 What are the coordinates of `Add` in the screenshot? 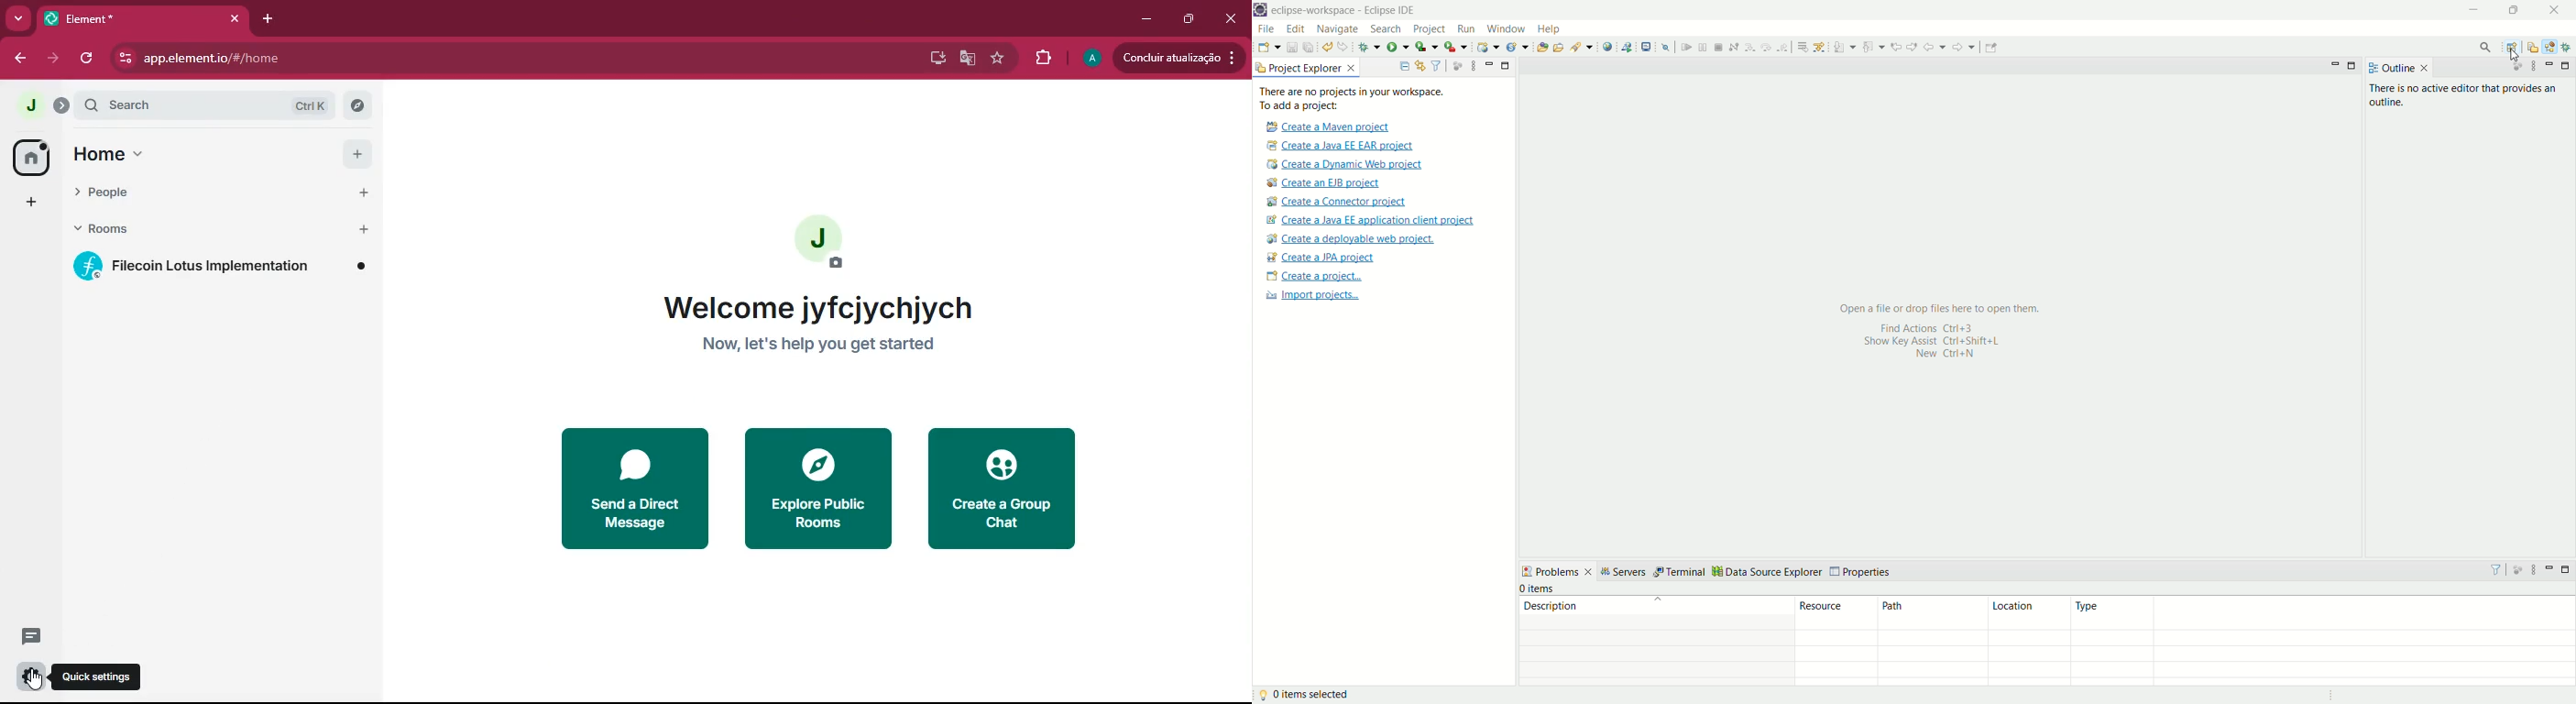 It's located at (361, 155).